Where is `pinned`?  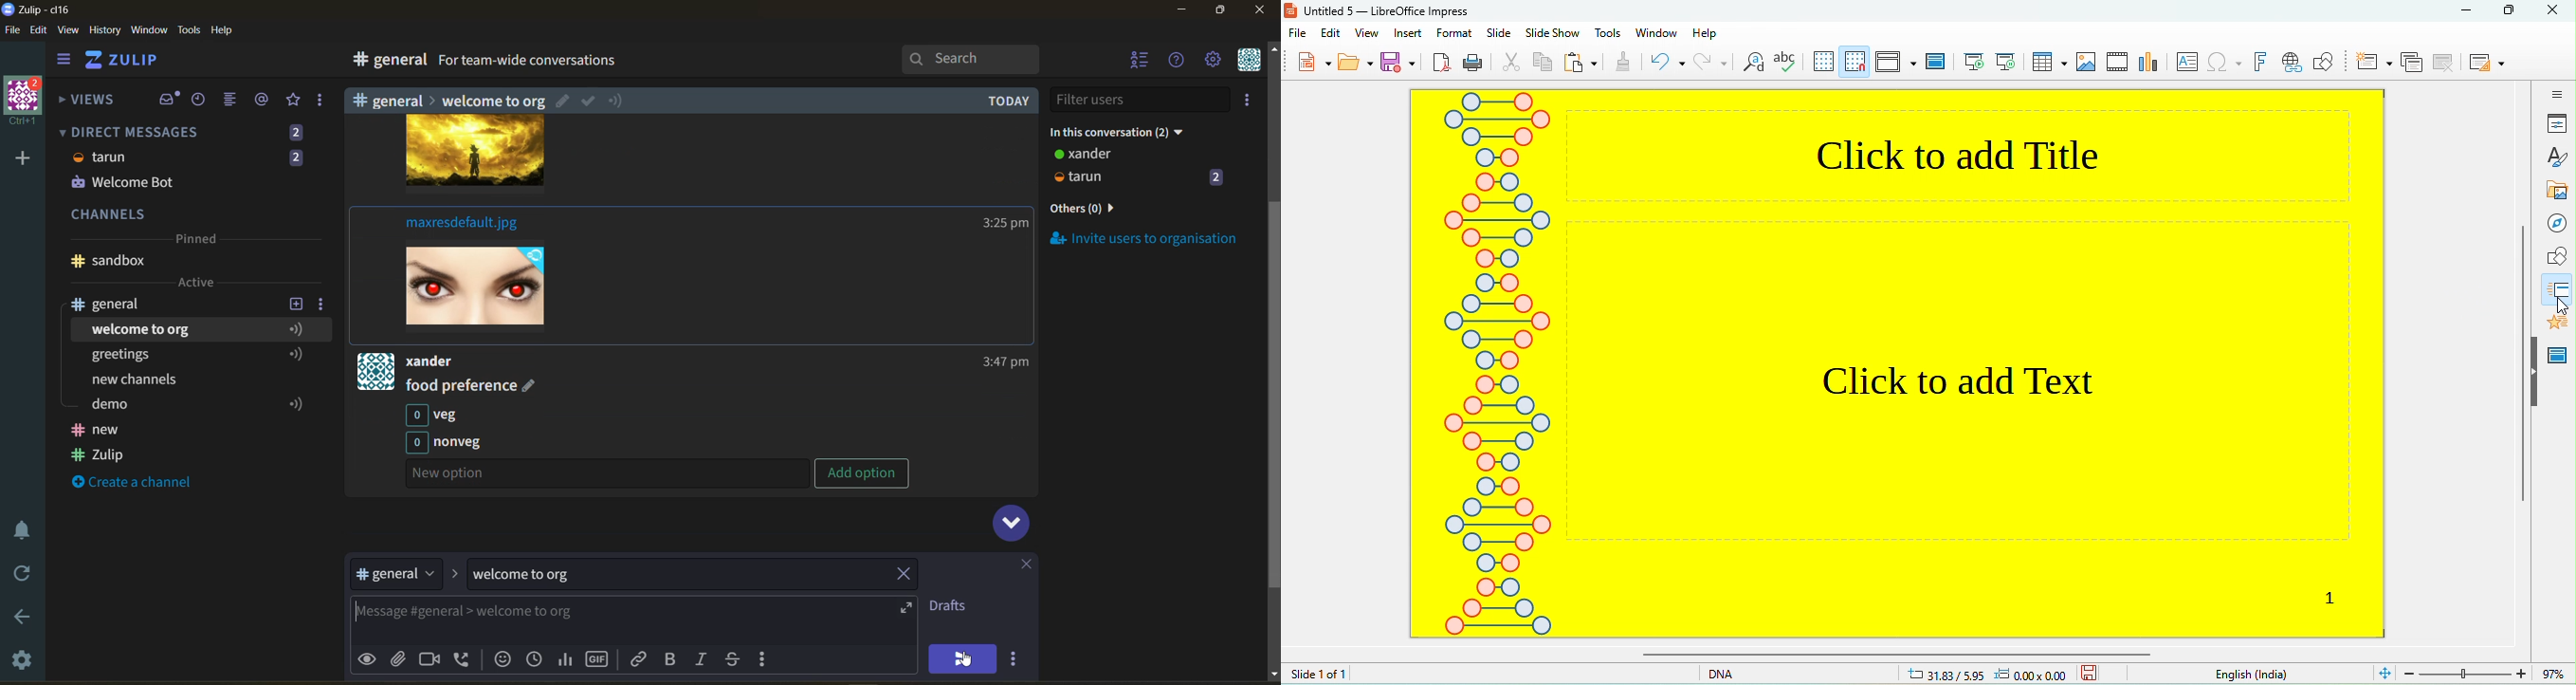 pinned is located at coordinates (195, 241).